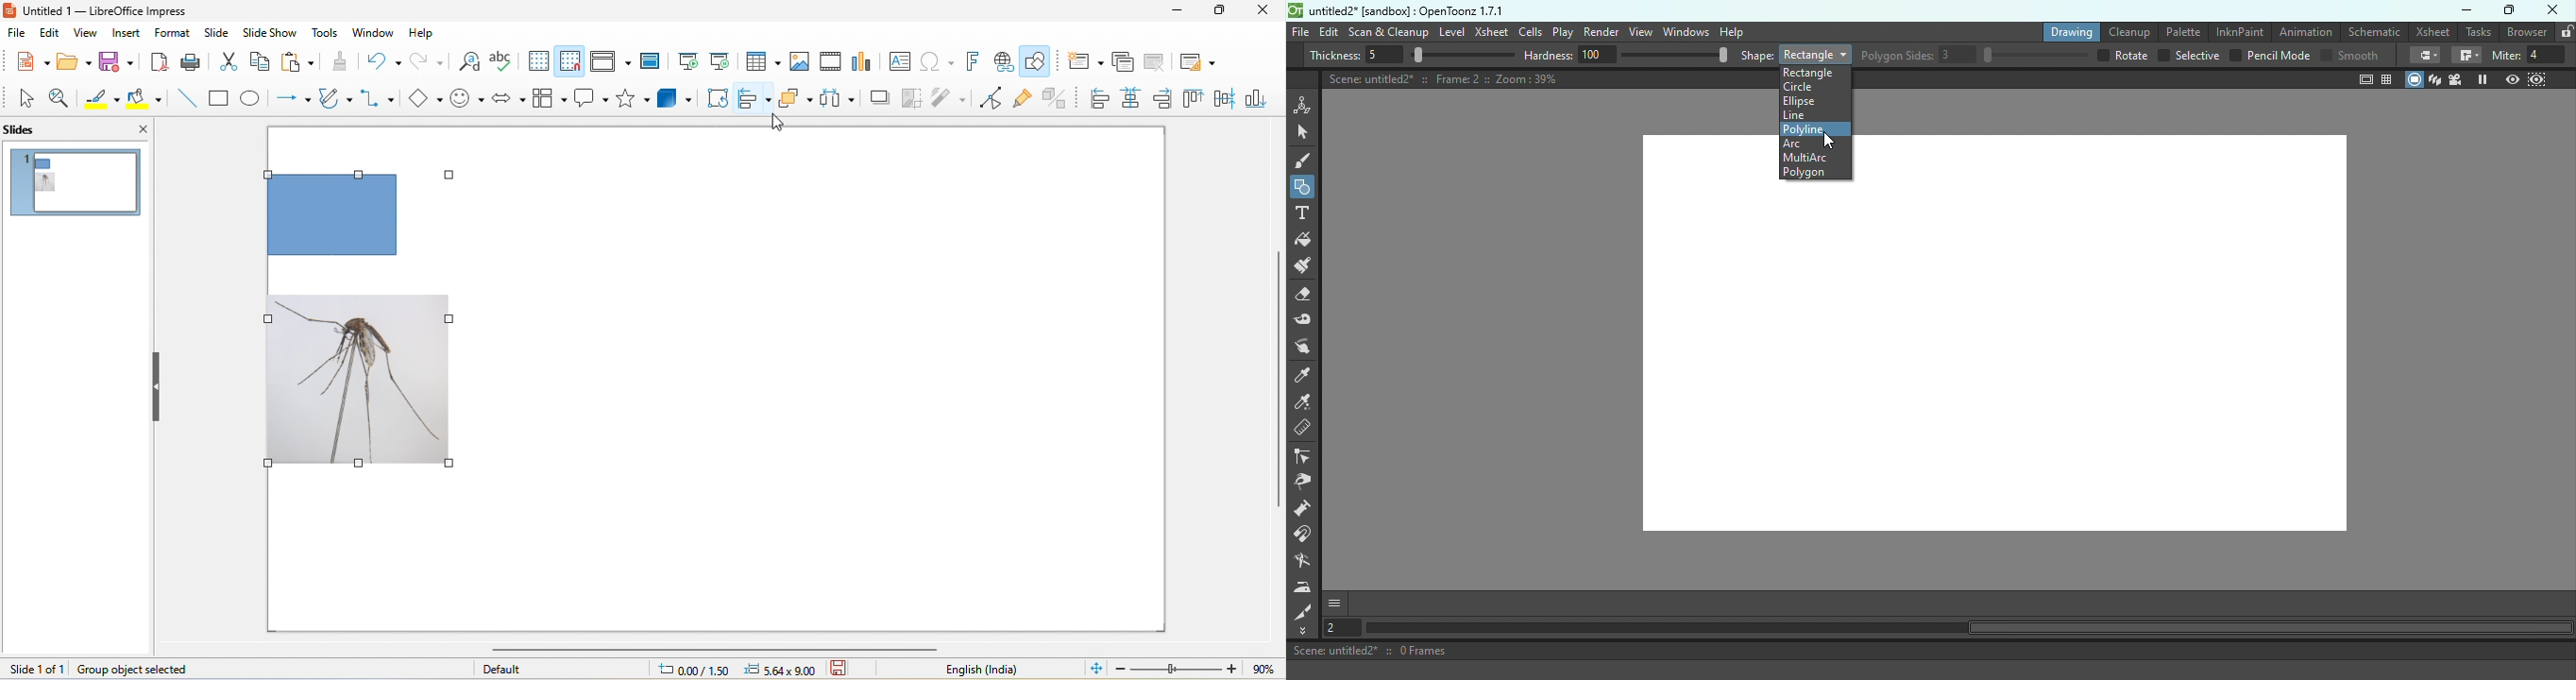 Image resolution: width=2576 pixels, height=700 pixels. What do you see at coordinates (1044, 61) in the screenshot?
I see `show draw function` at bounding box center [1044, 61].